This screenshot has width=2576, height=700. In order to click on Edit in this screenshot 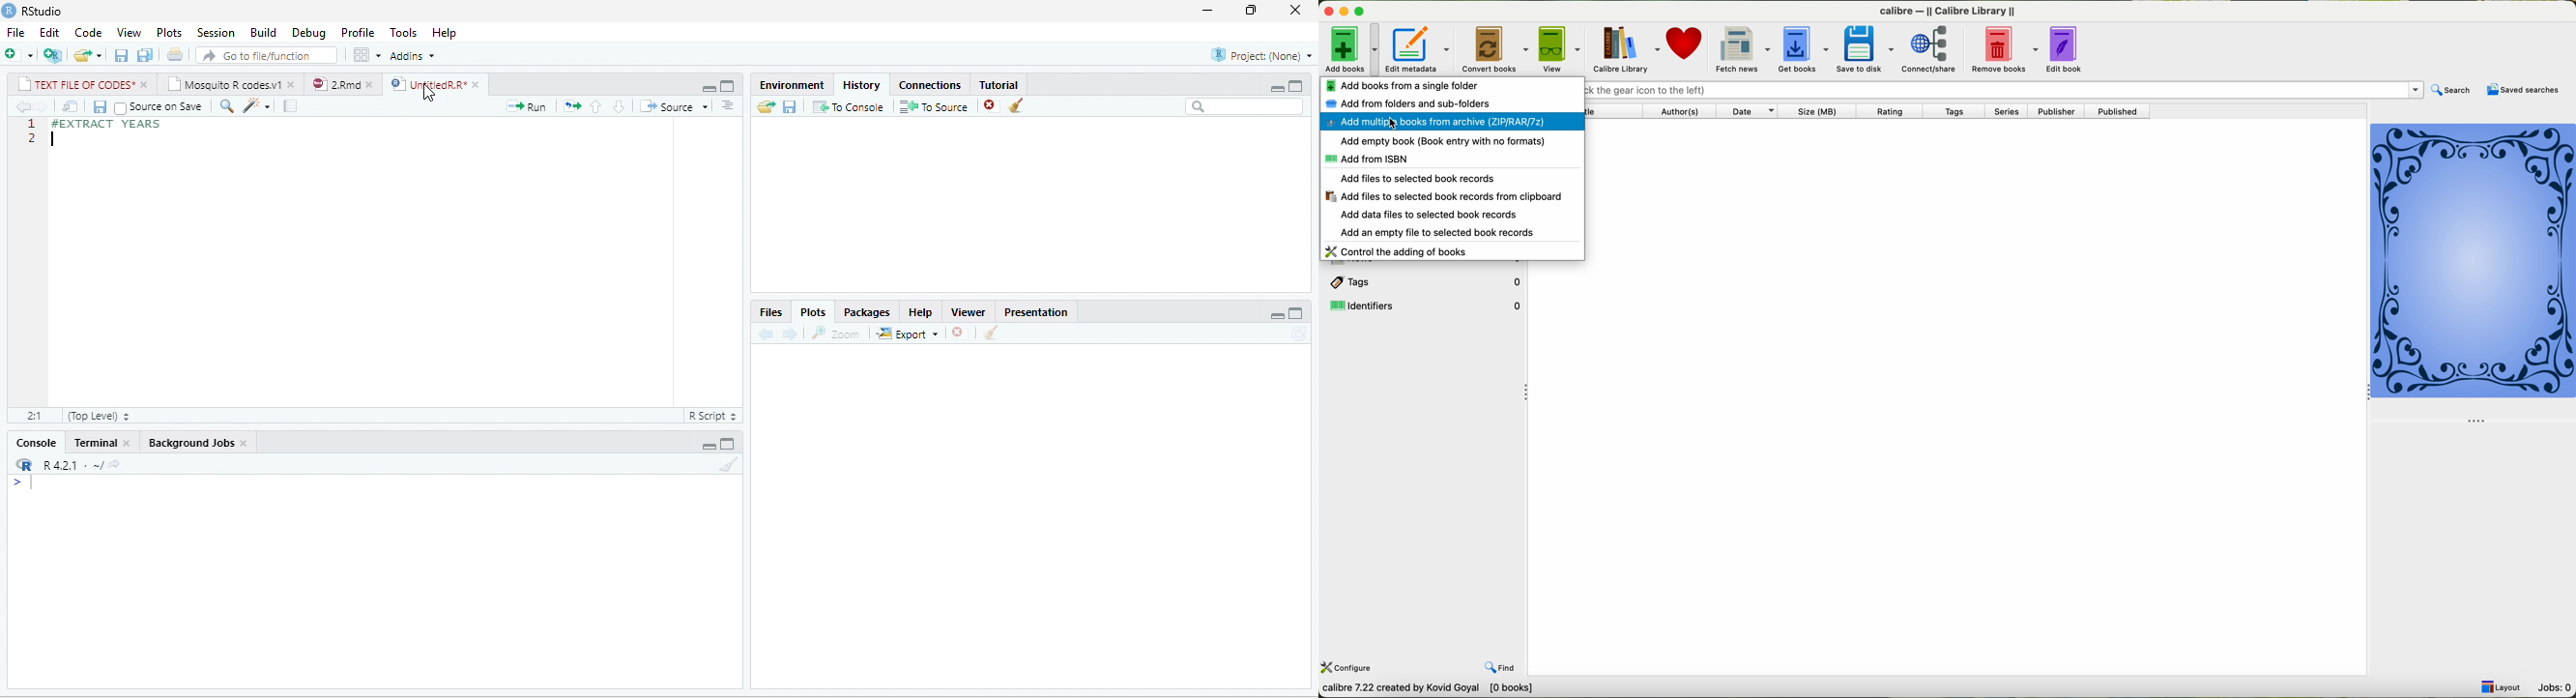, I will do `click(49, 33)`.